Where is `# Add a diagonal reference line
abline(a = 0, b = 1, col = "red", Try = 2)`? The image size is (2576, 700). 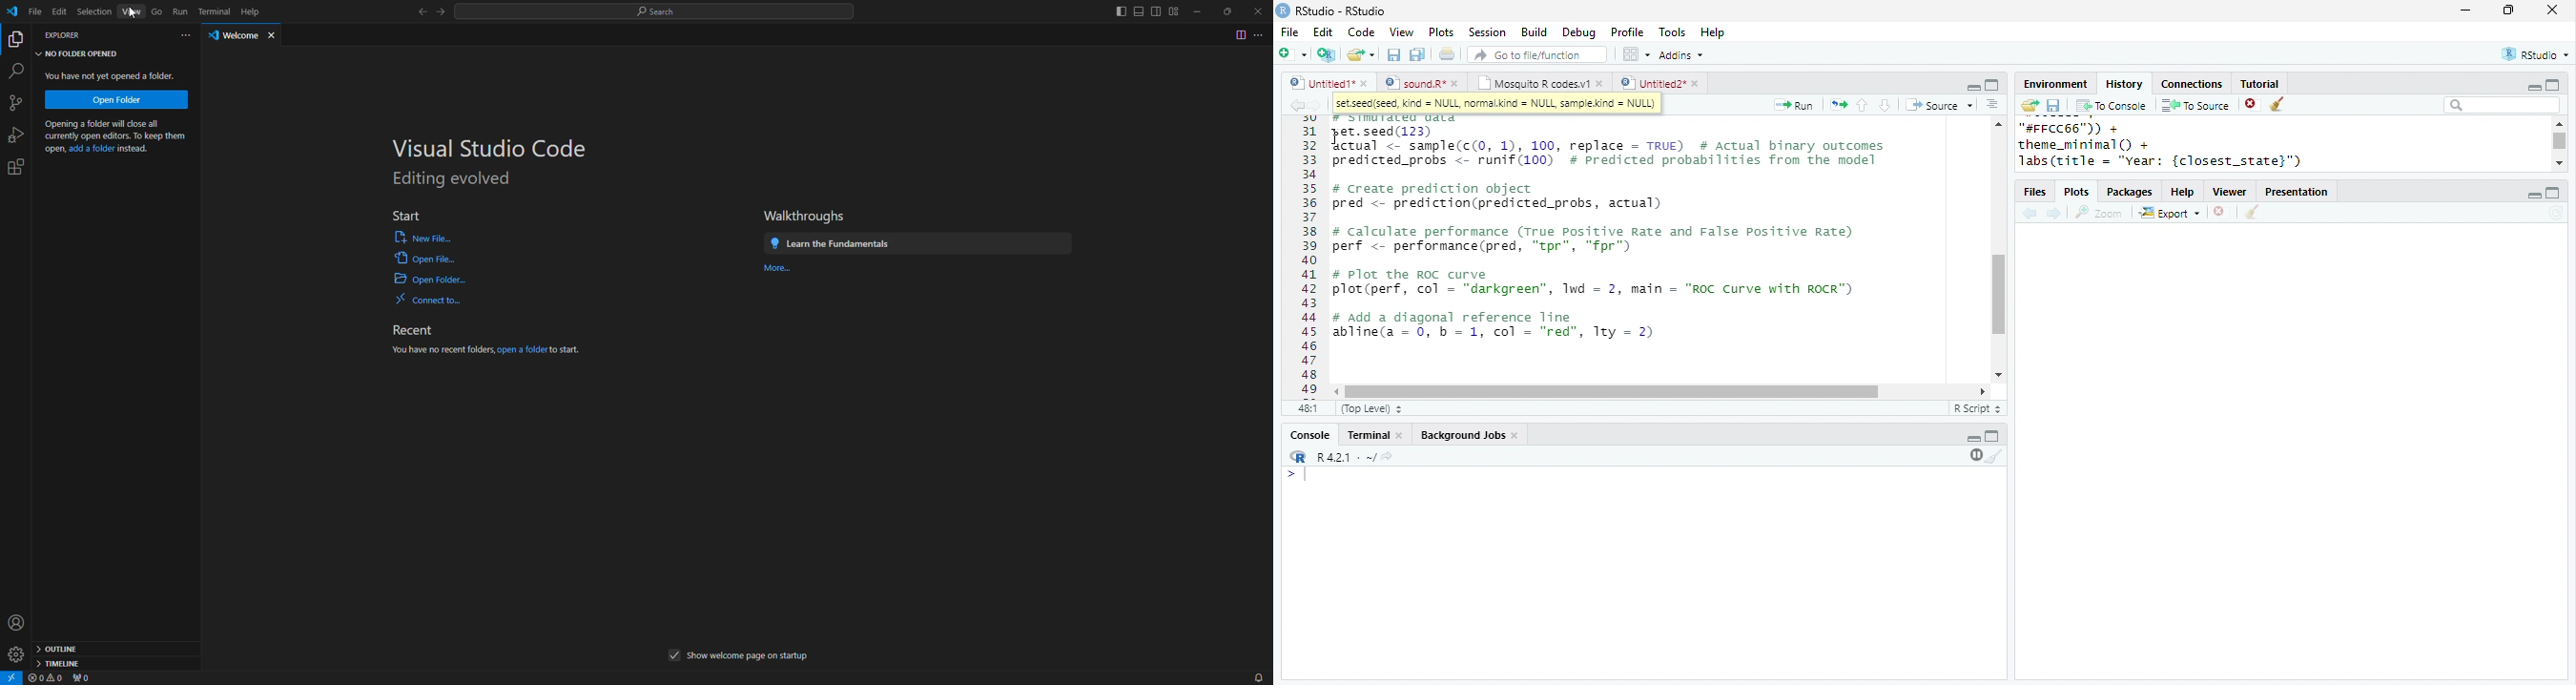
# Add a diagonal reference line
abline(a = 0, b = 1, col = "red", Try = 2) is located at coordinates (1496, 327).